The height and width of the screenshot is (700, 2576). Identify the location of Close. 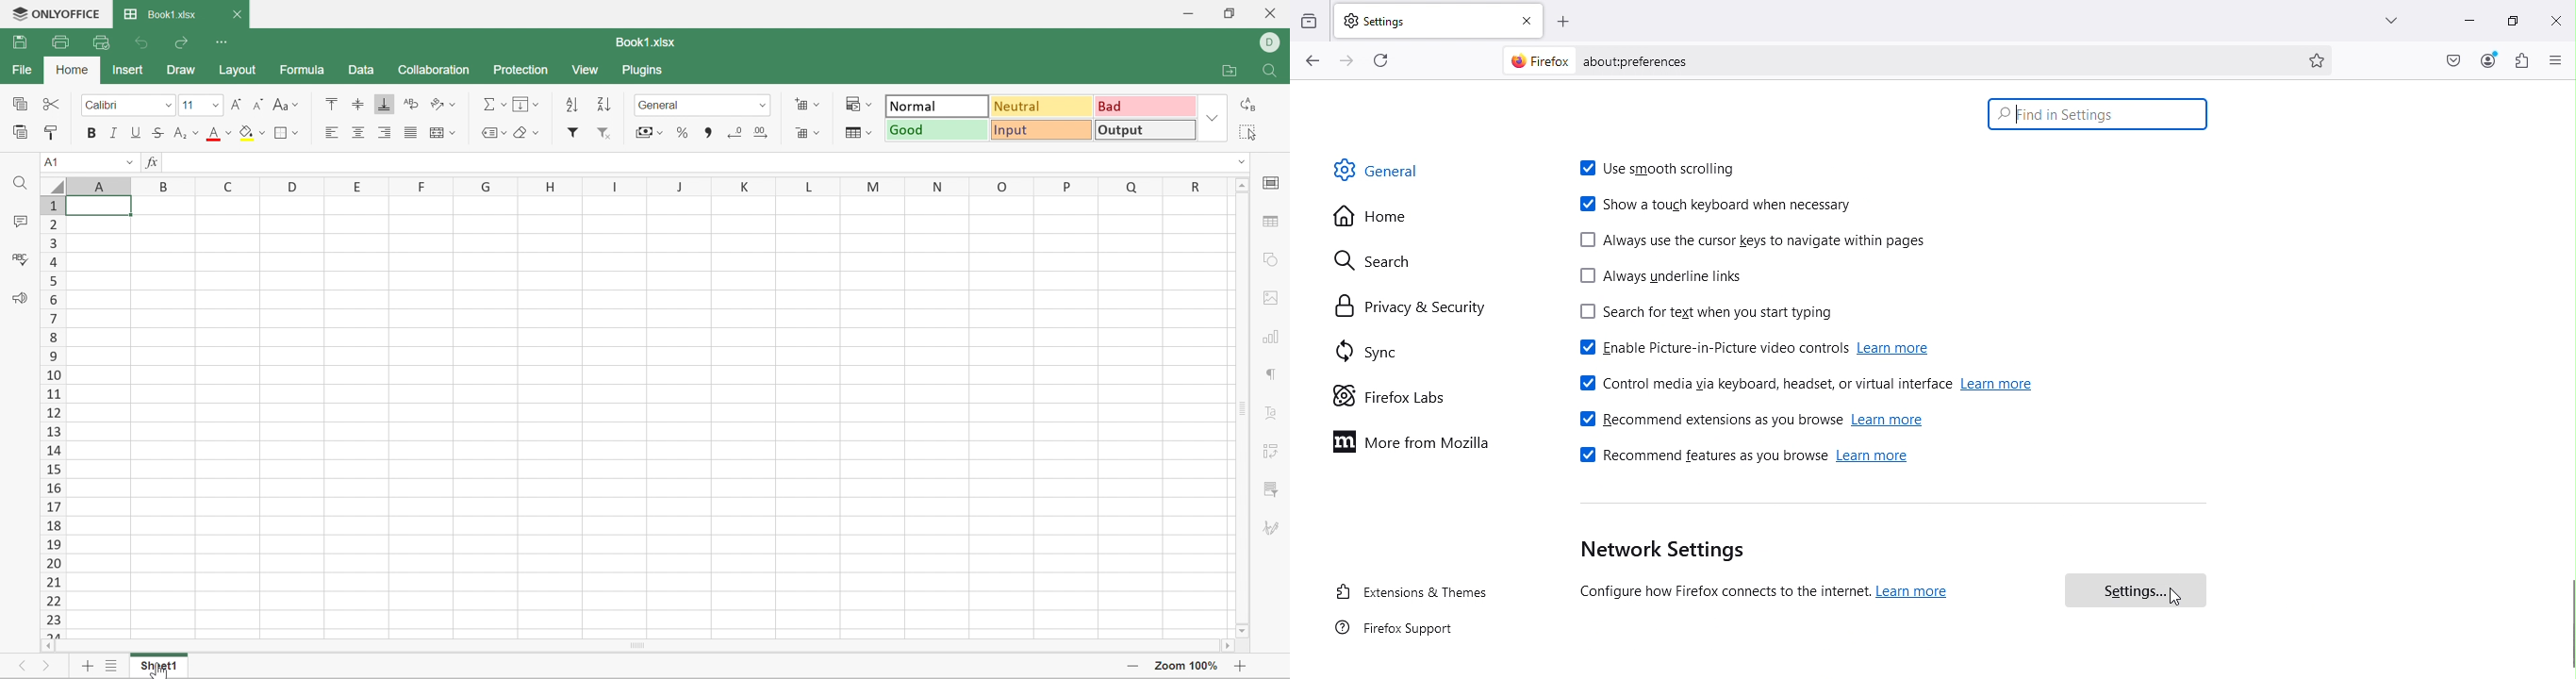
(1270, 13).